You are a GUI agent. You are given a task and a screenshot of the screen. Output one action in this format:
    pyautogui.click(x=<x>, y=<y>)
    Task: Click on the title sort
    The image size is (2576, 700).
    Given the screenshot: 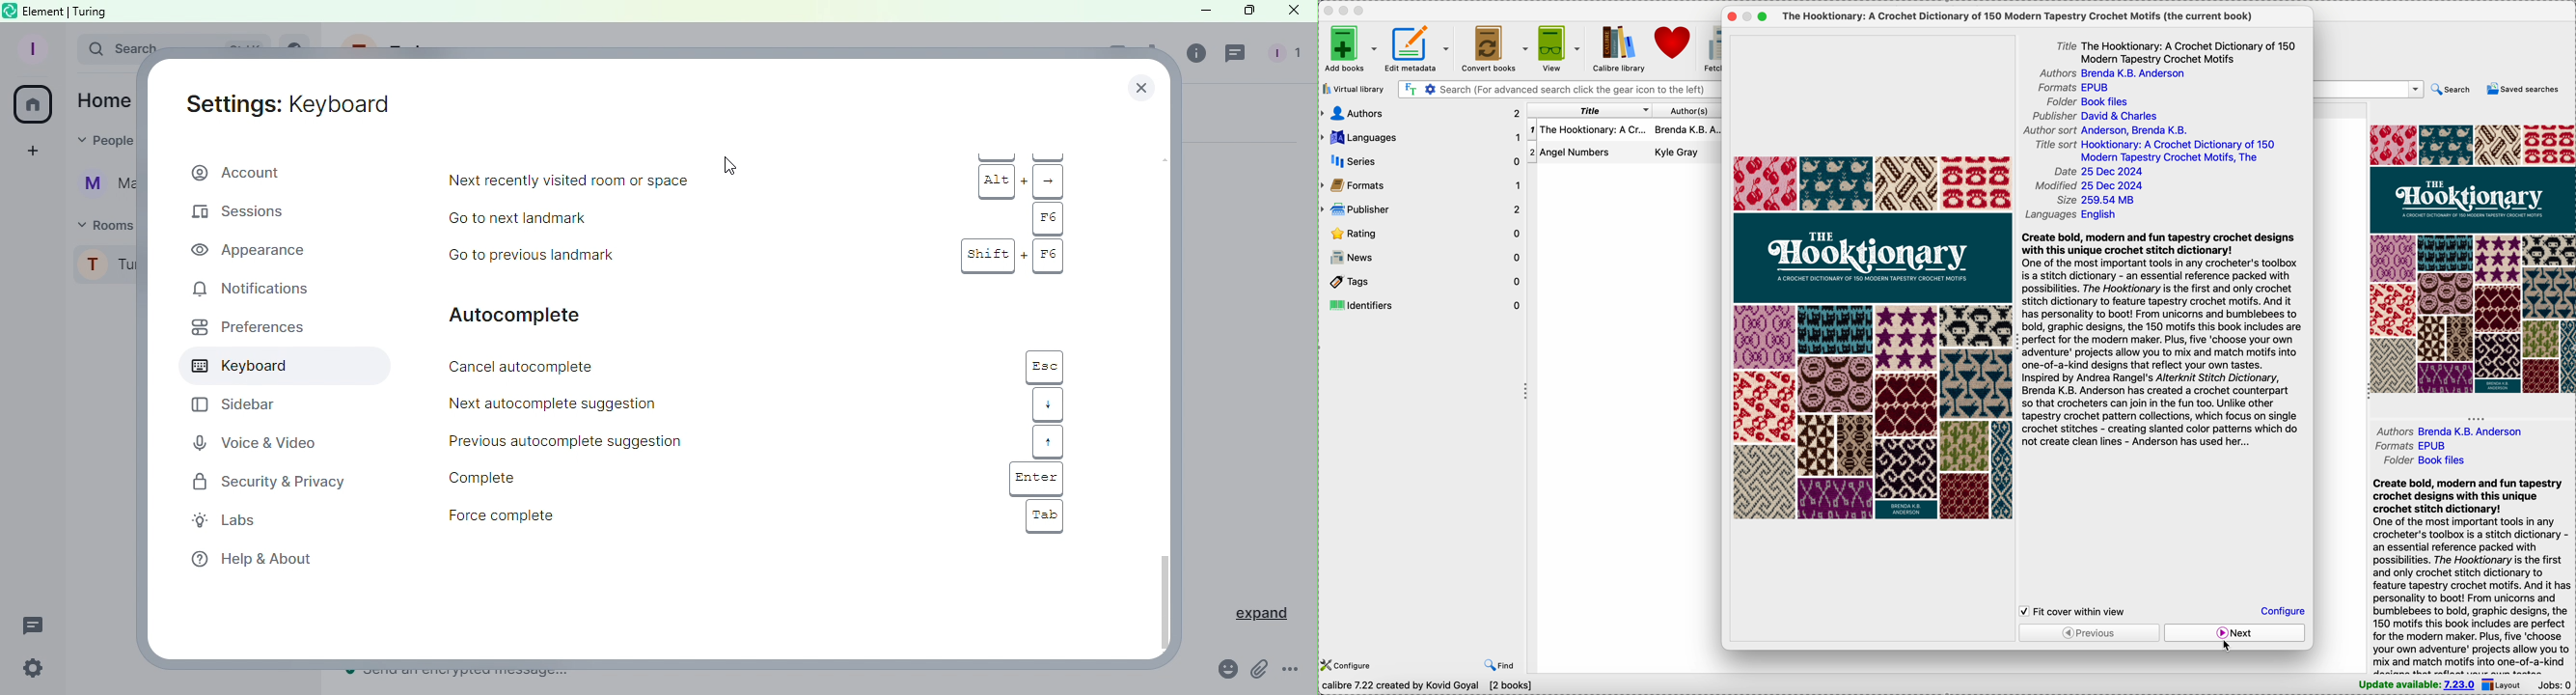 What is the action you would take?
    pyautogui.click(x=2156, y=152)
    